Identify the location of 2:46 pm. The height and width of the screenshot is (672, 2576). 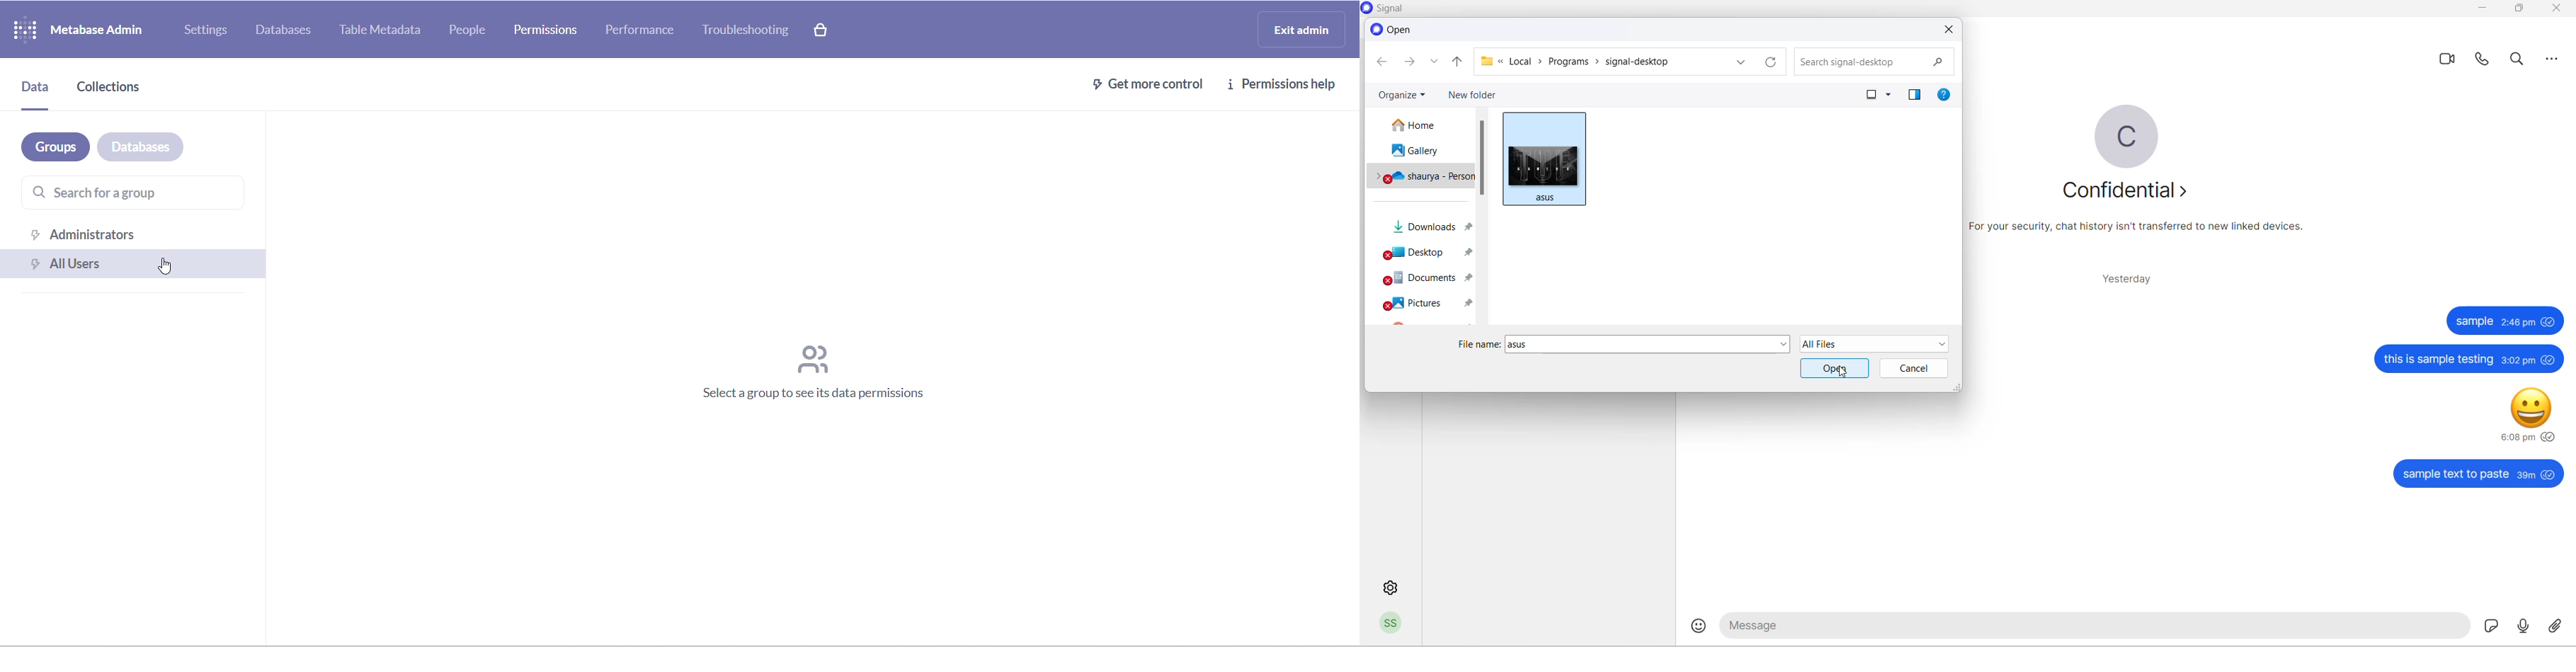
(2520, 322).